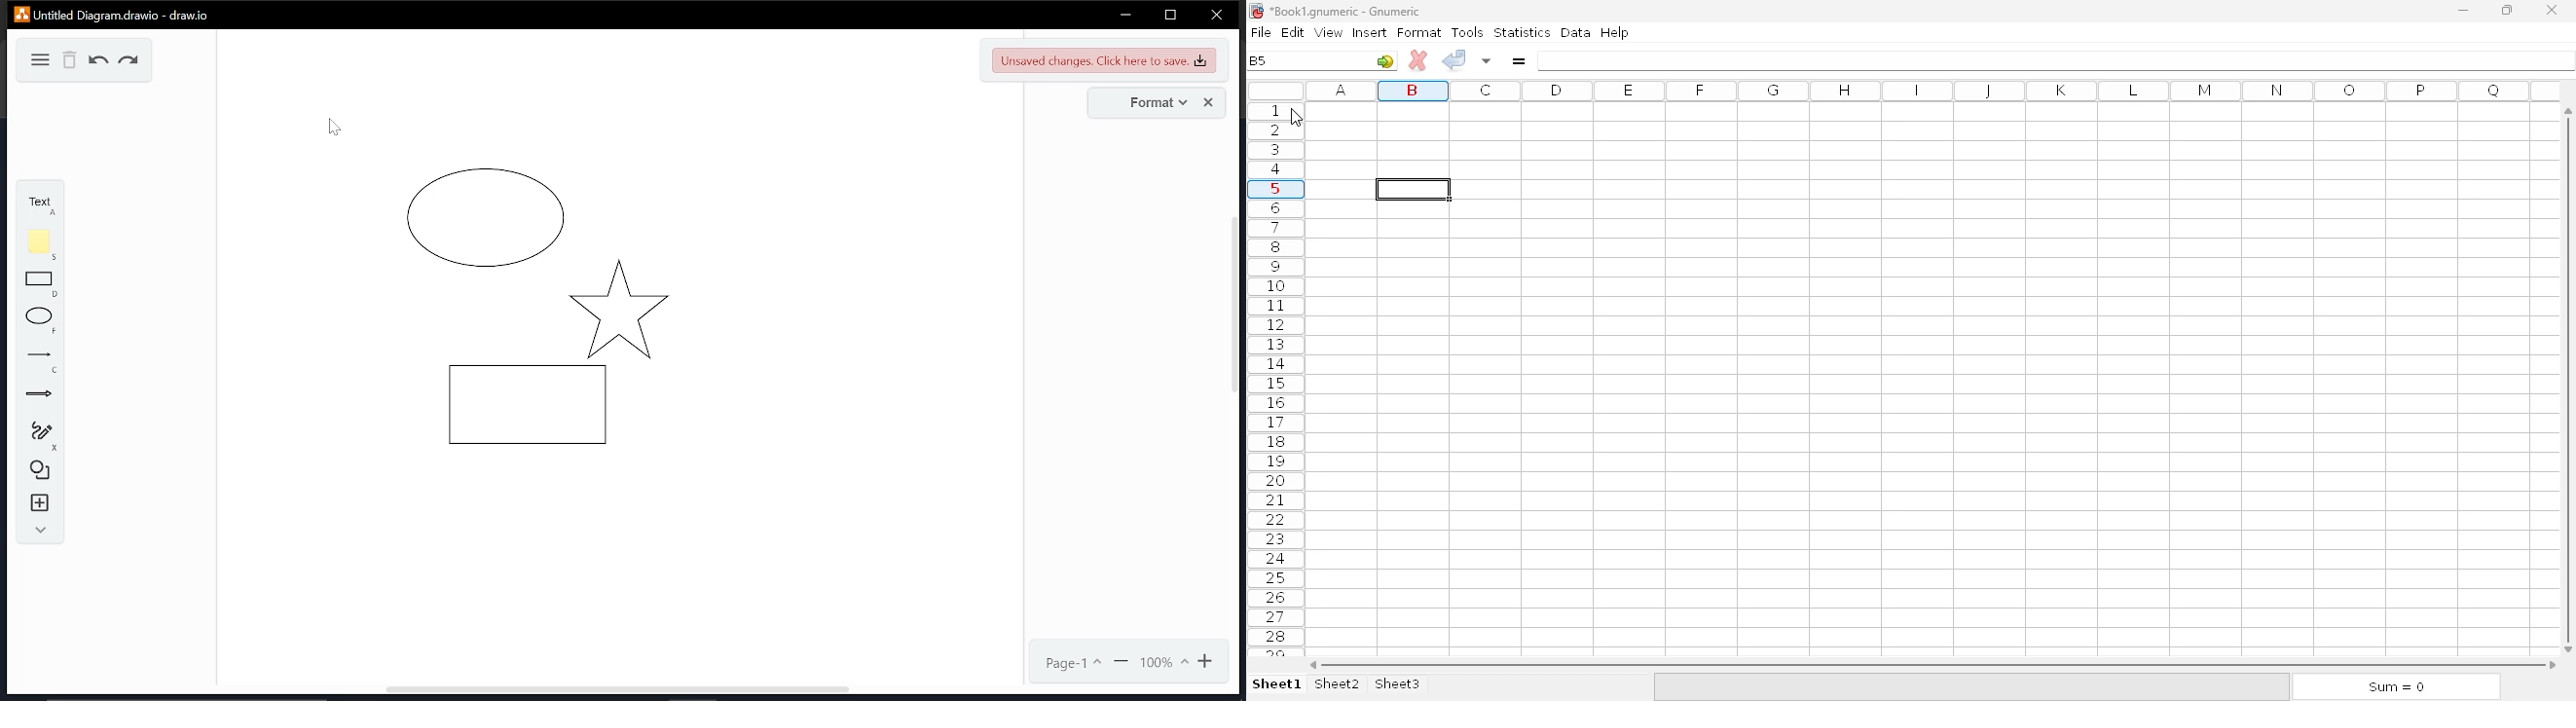 This screenshot has height=728, width=2576. What do you see at coordinates (1329, 32) in the screenshot?
I see `view` at bounding box center [1329, 32].